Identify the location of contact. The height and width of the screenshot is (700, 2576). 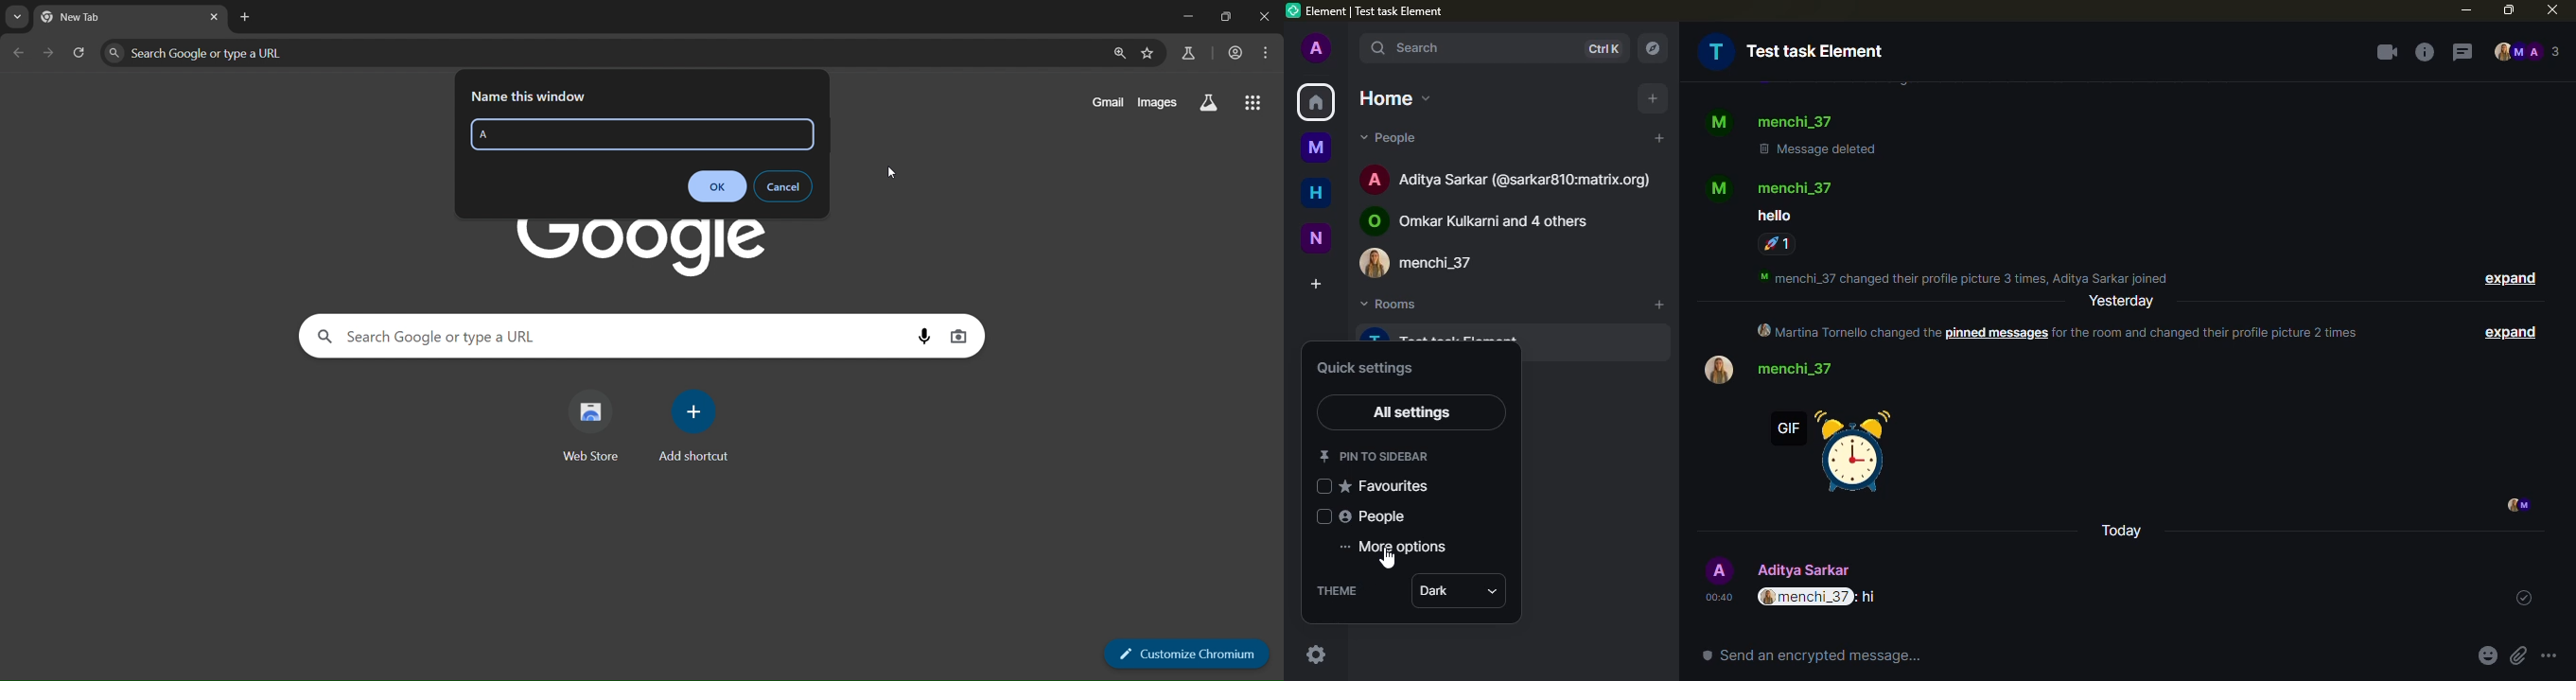
(1431, 262).